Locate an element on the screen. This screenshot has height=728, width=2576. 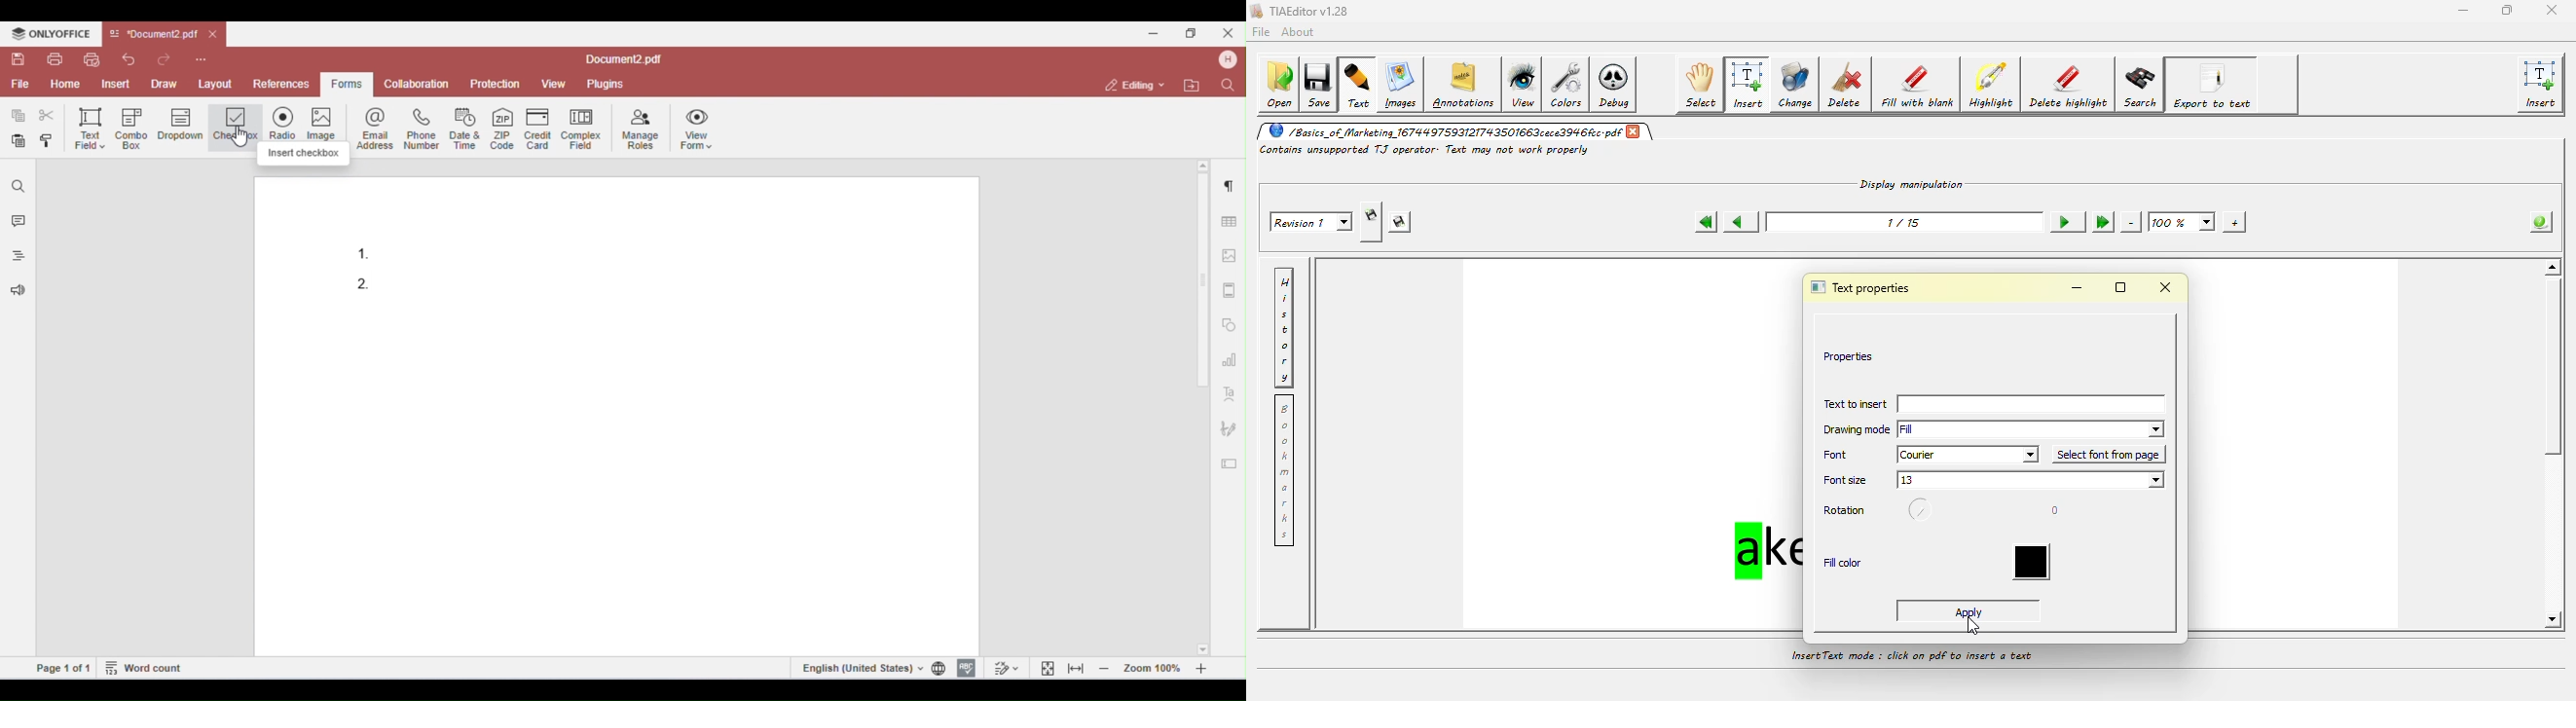
insert checkbox is located at coordinates (303, 154).